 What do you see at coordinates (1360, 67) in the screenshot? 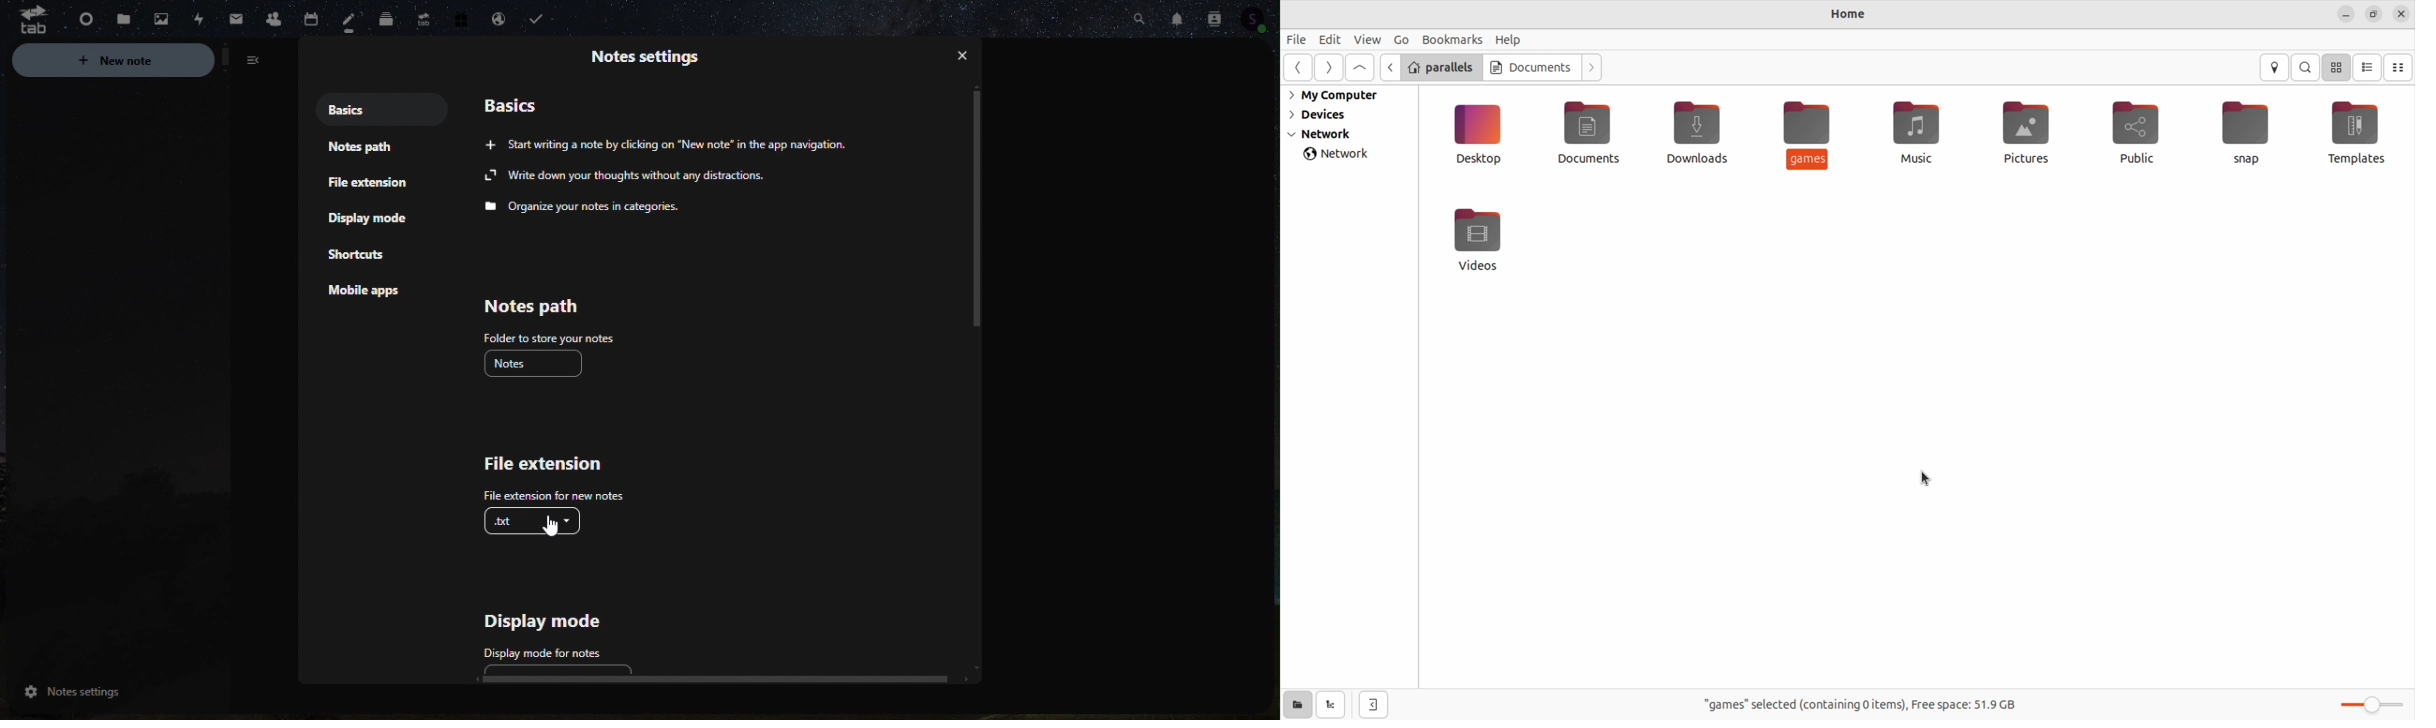
I see `Go to parent folder` at bounding box center [1360, 67].